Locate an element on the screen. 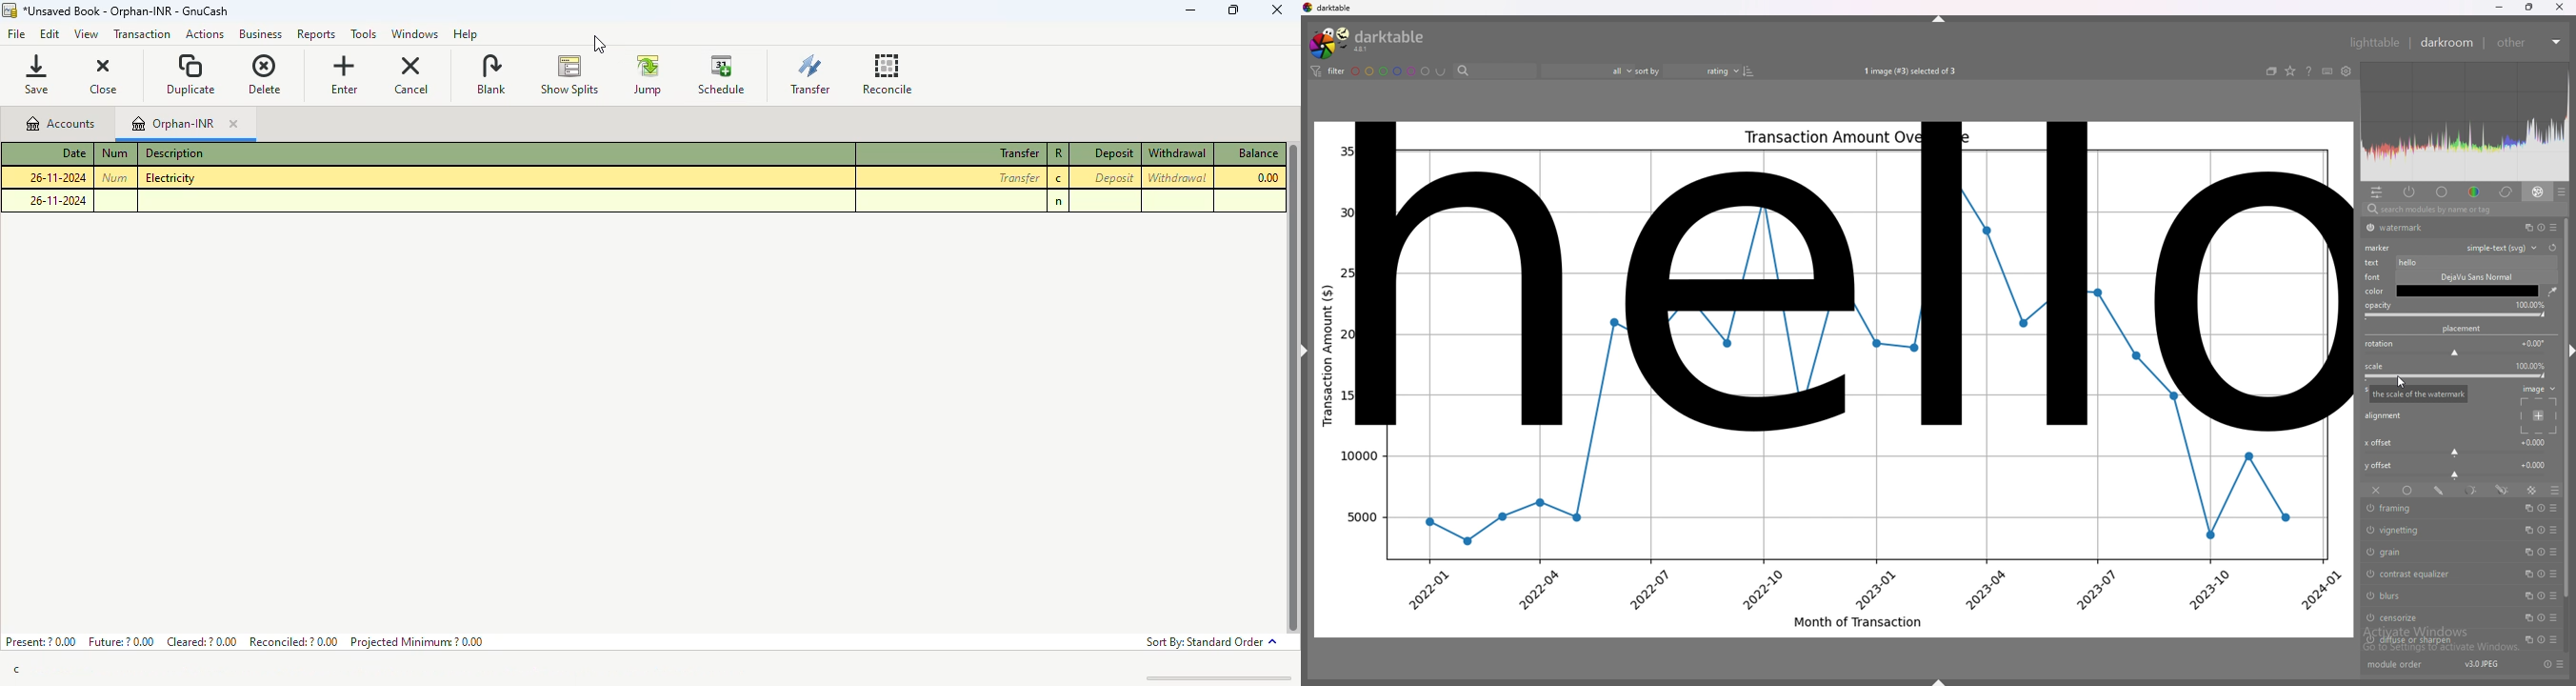  help is located at coordinates (2310, 72).